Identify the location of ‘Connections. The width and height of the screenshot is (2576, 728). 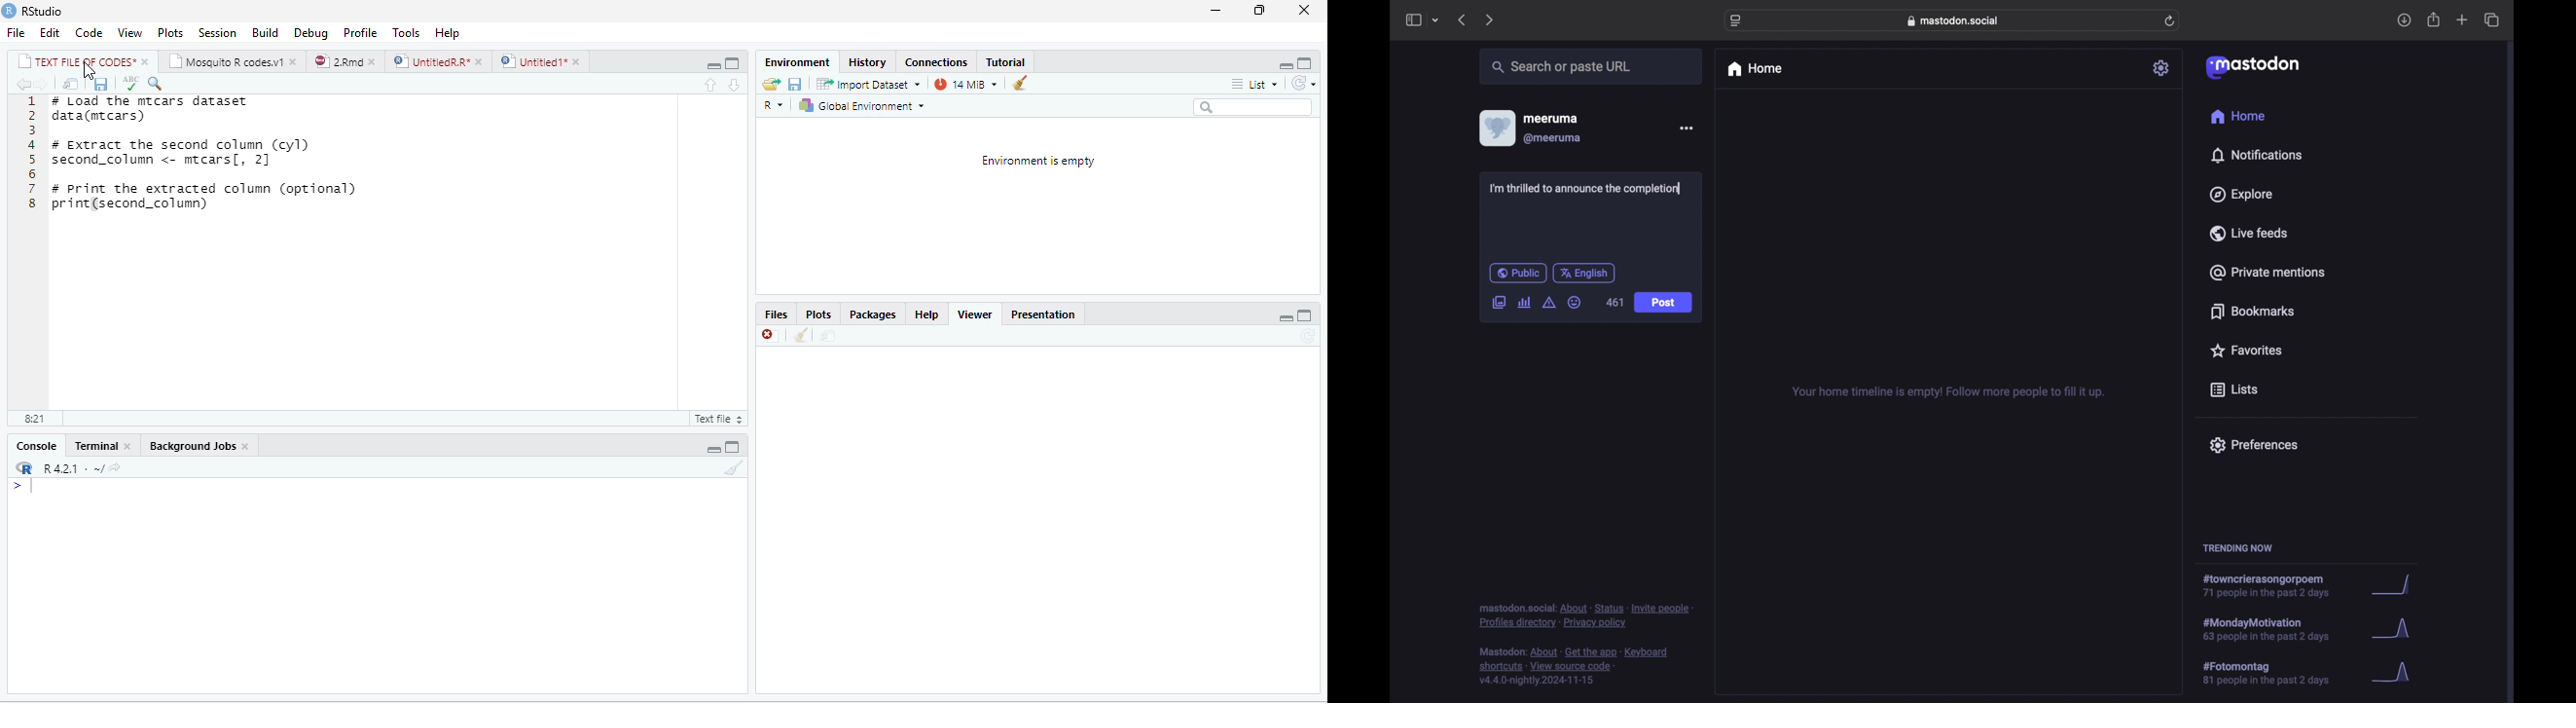
(935, 62).